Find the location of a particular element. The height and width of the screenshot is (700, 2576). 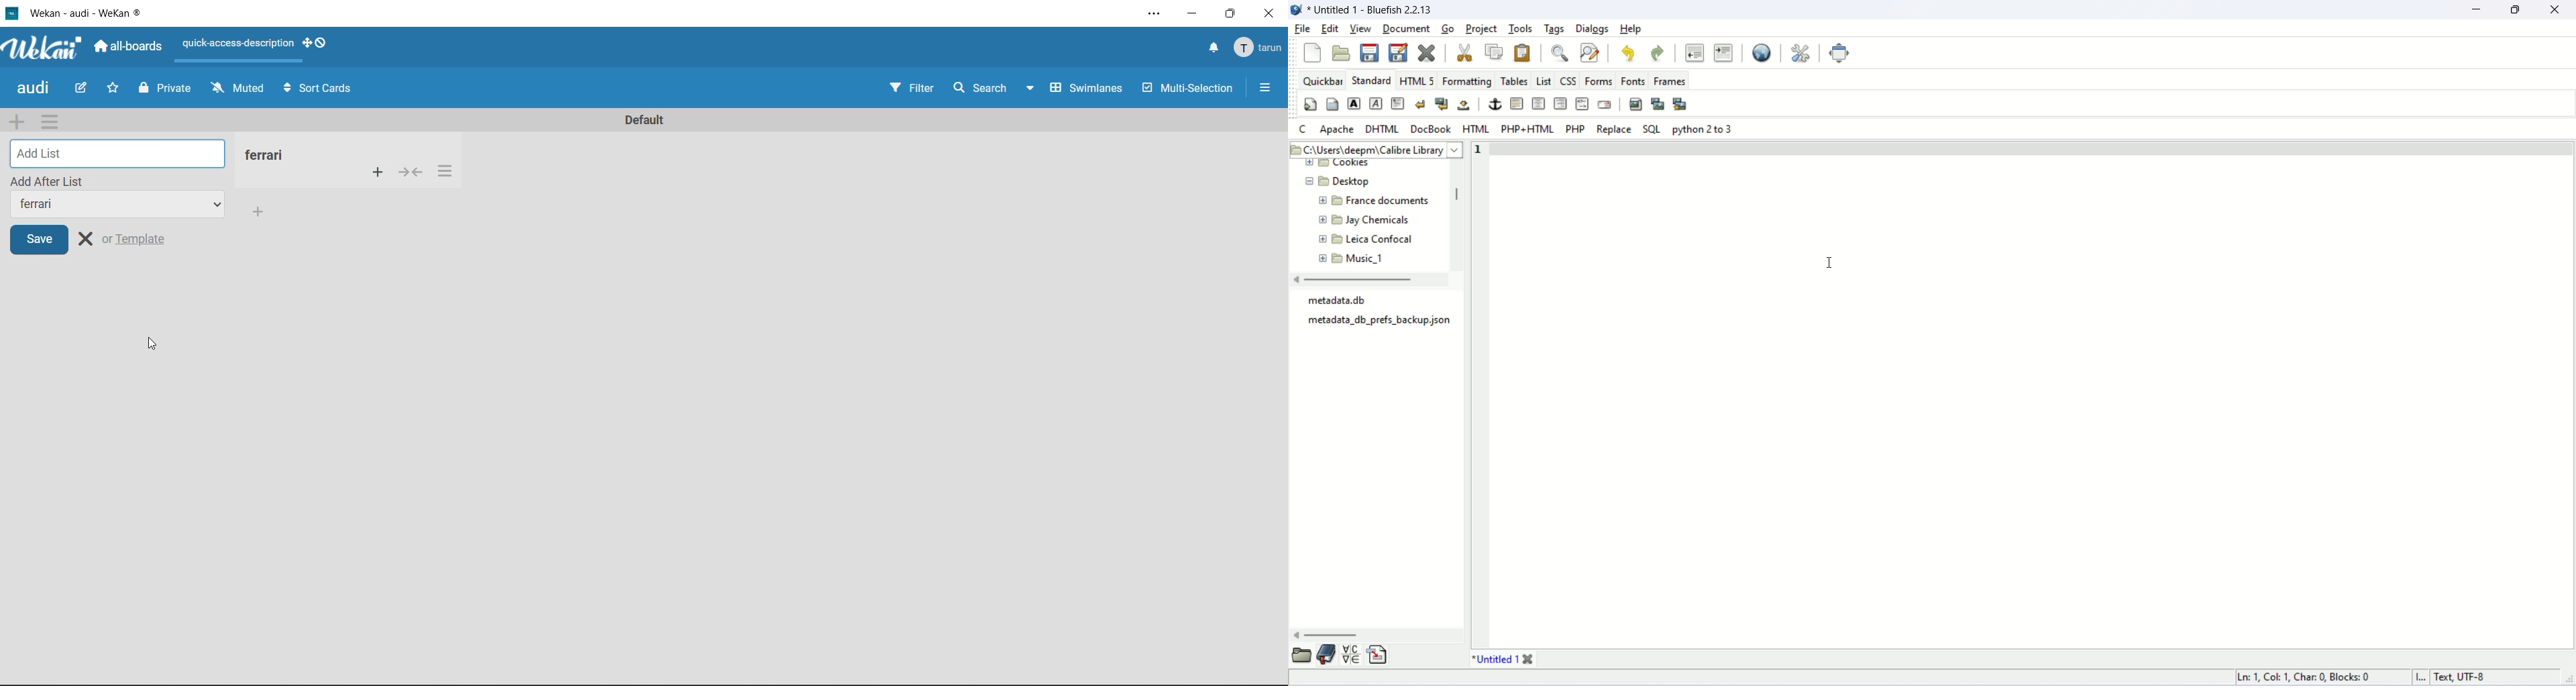

help is located at coordinates (1631, 29).